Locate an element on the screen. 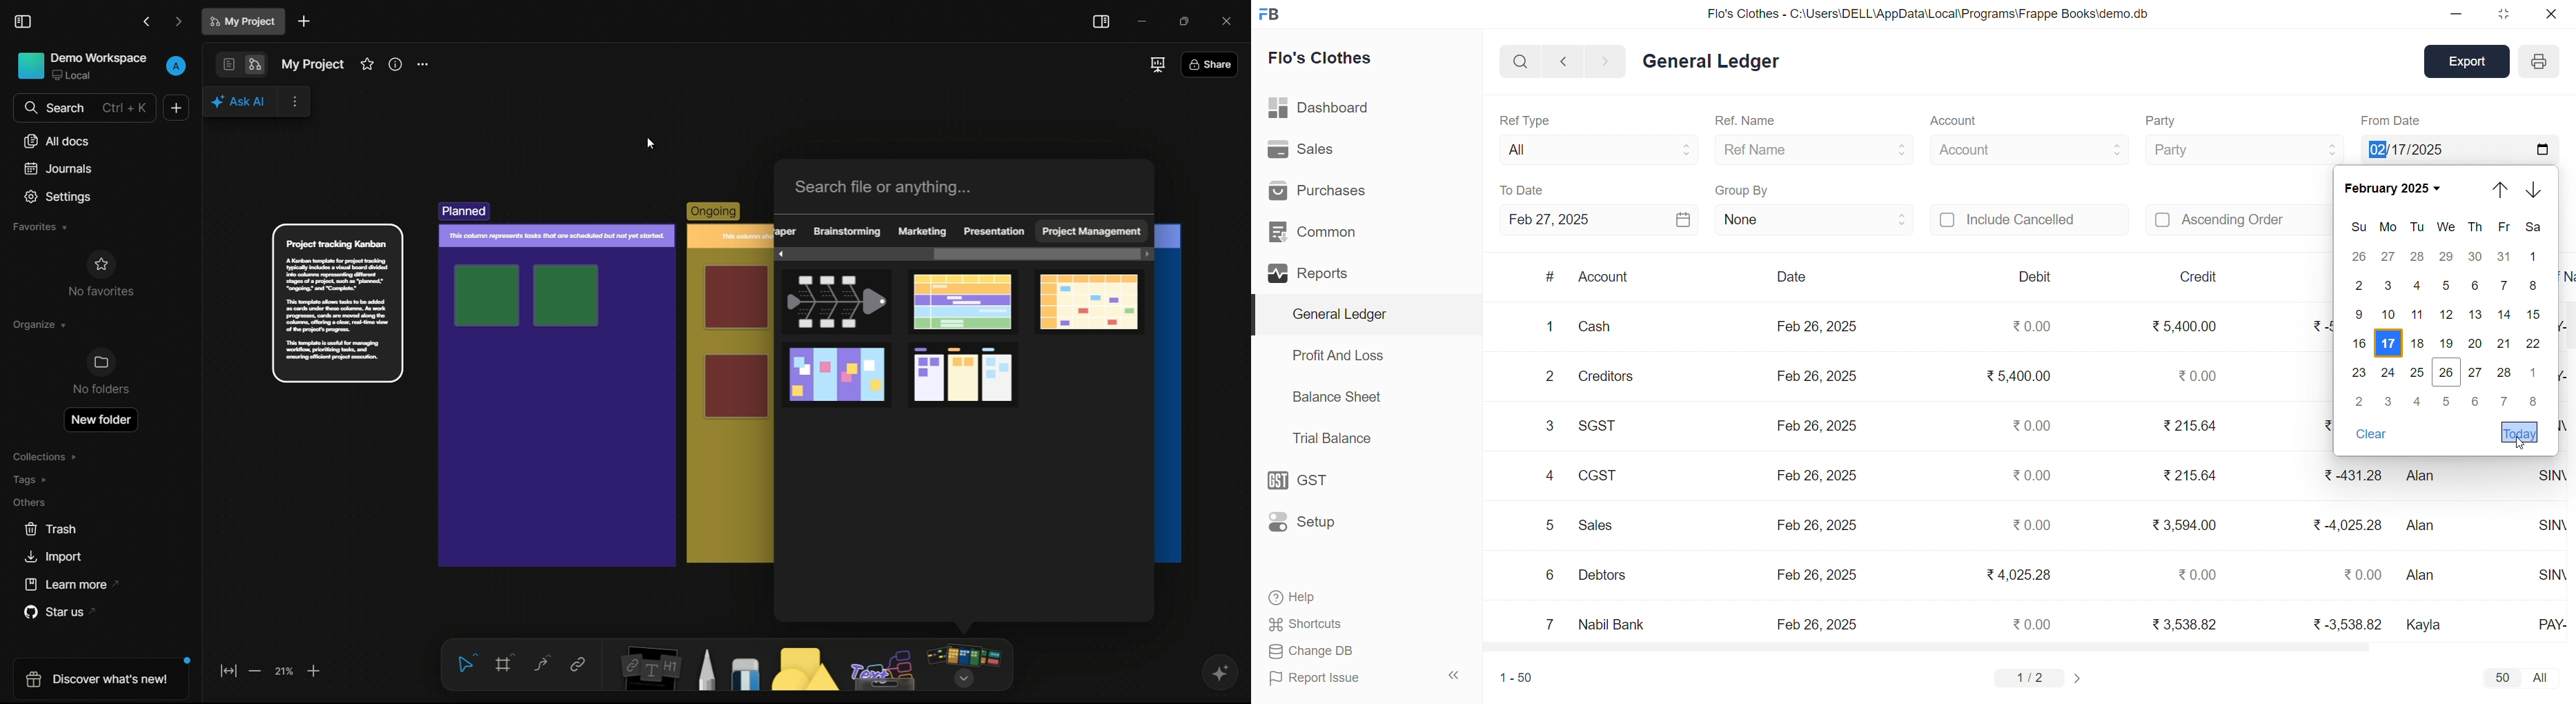  Ascending Order is located at coordinates (2238, 218).